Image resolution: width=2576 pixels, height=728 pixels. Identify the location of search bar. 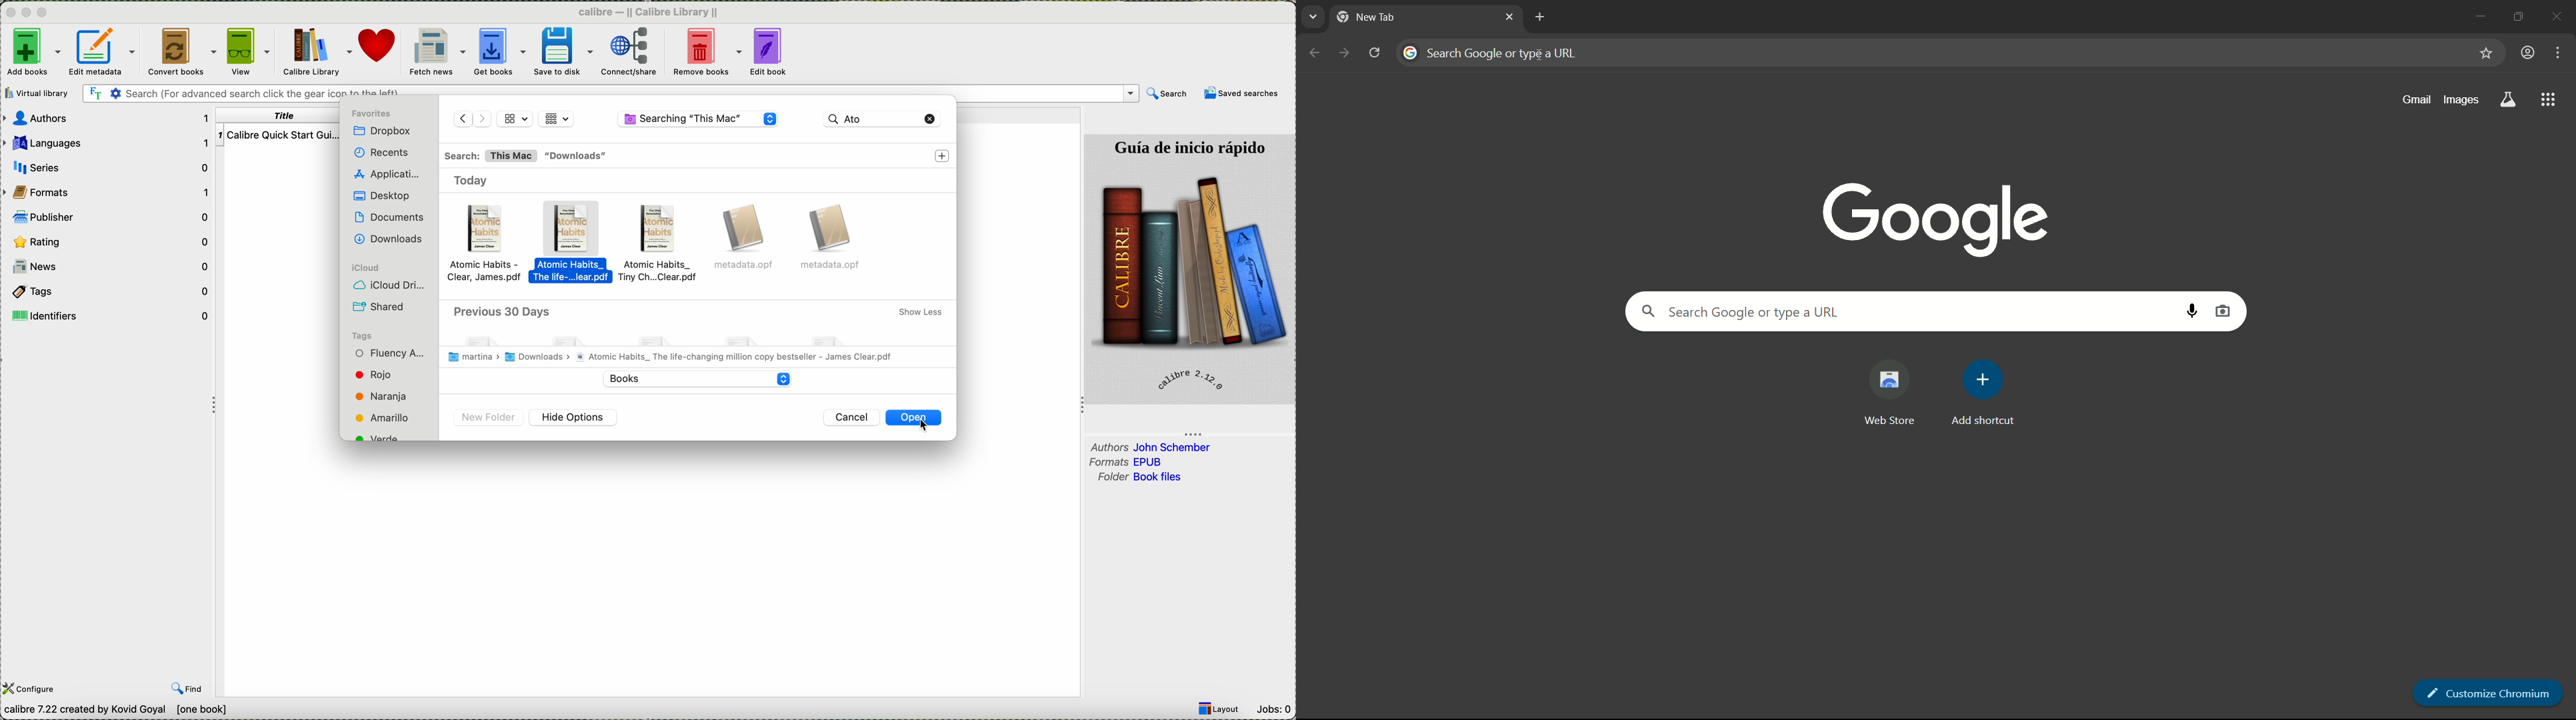
(610, 93).